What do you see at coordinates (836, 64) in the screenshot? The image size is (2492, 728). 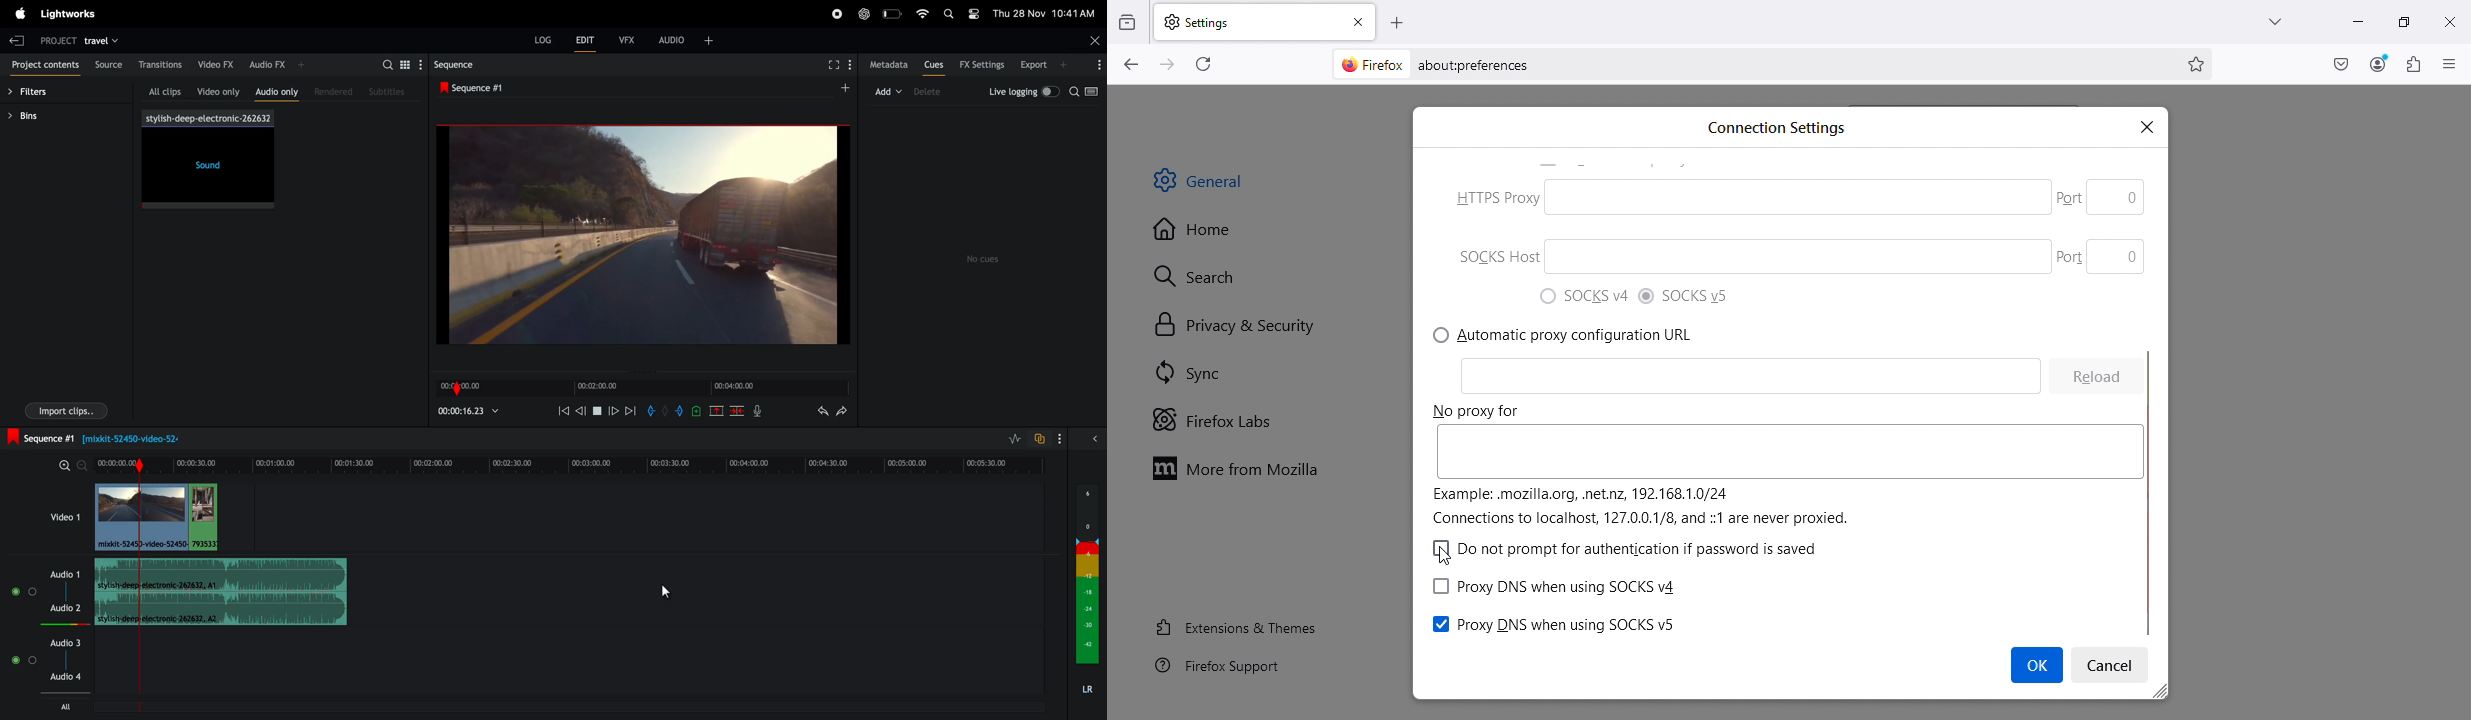 I see `full screen` at bounding box center [836, 64].